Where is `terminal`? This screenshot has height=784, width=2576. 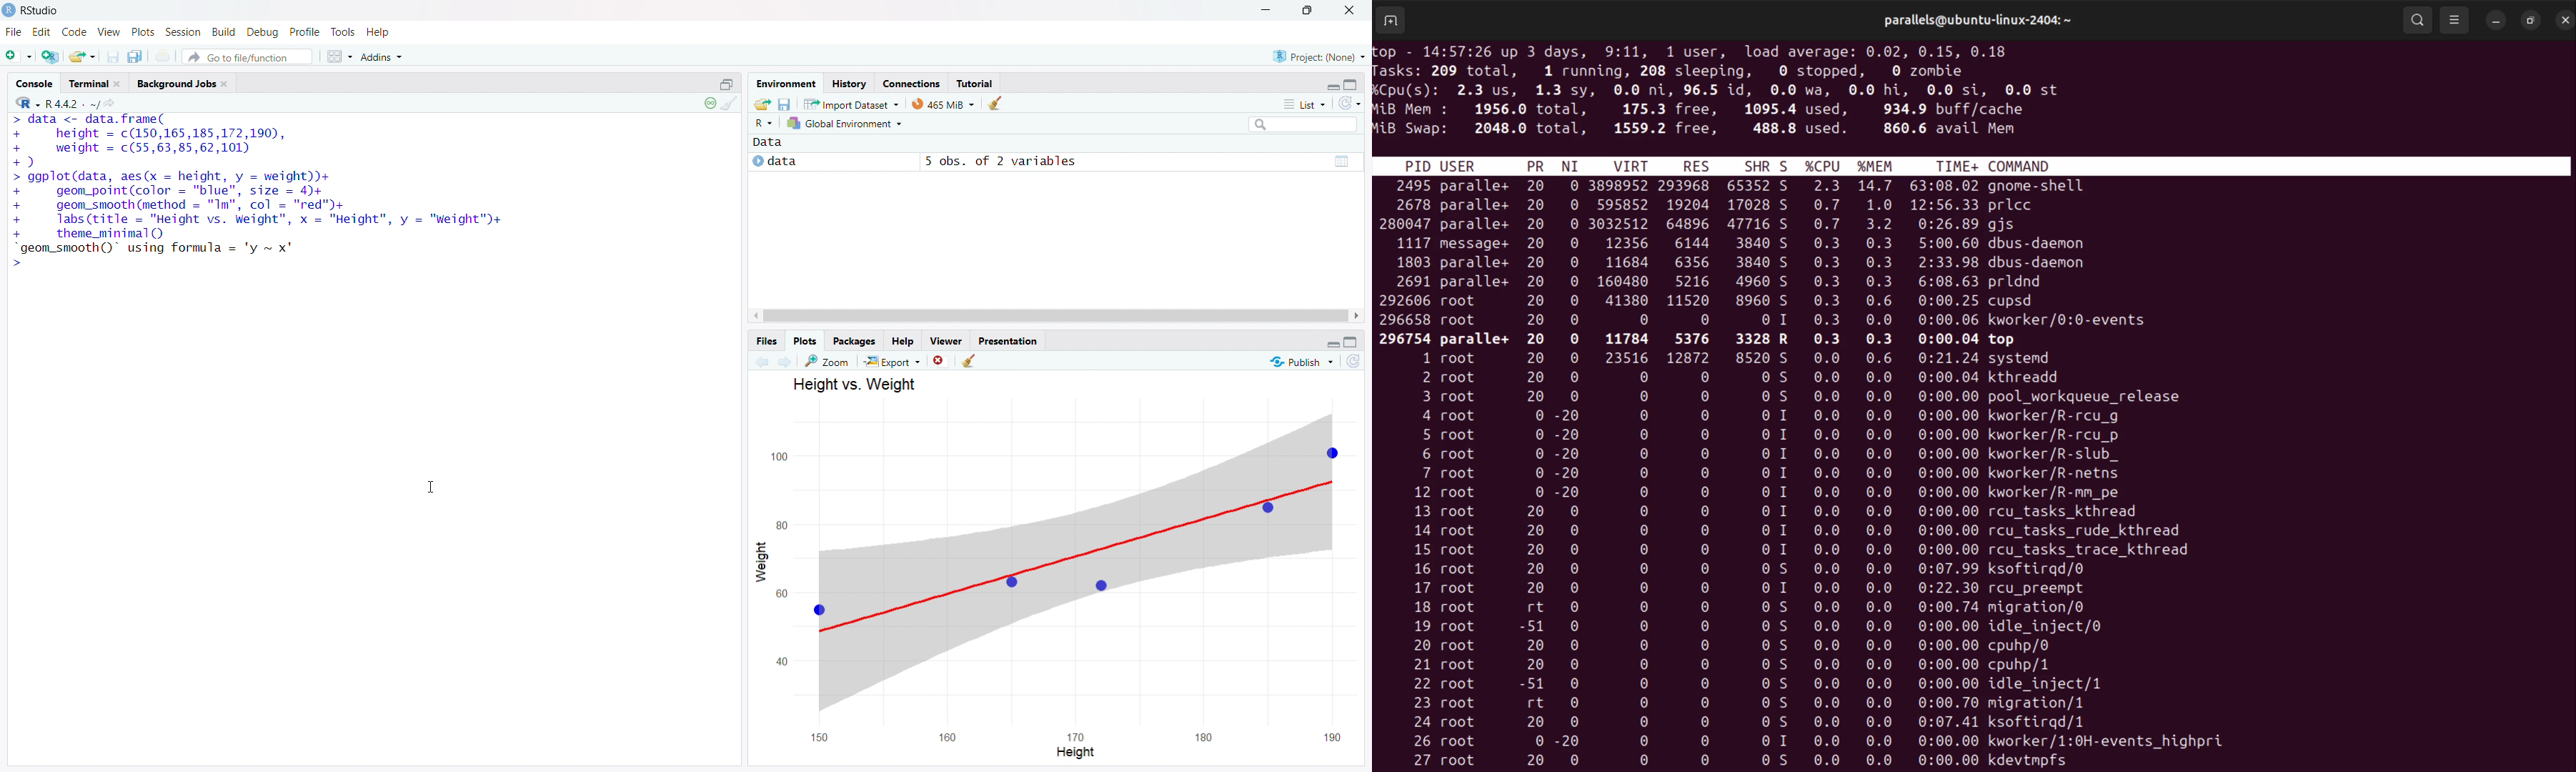 terminal is located at coordinates (88, 84).